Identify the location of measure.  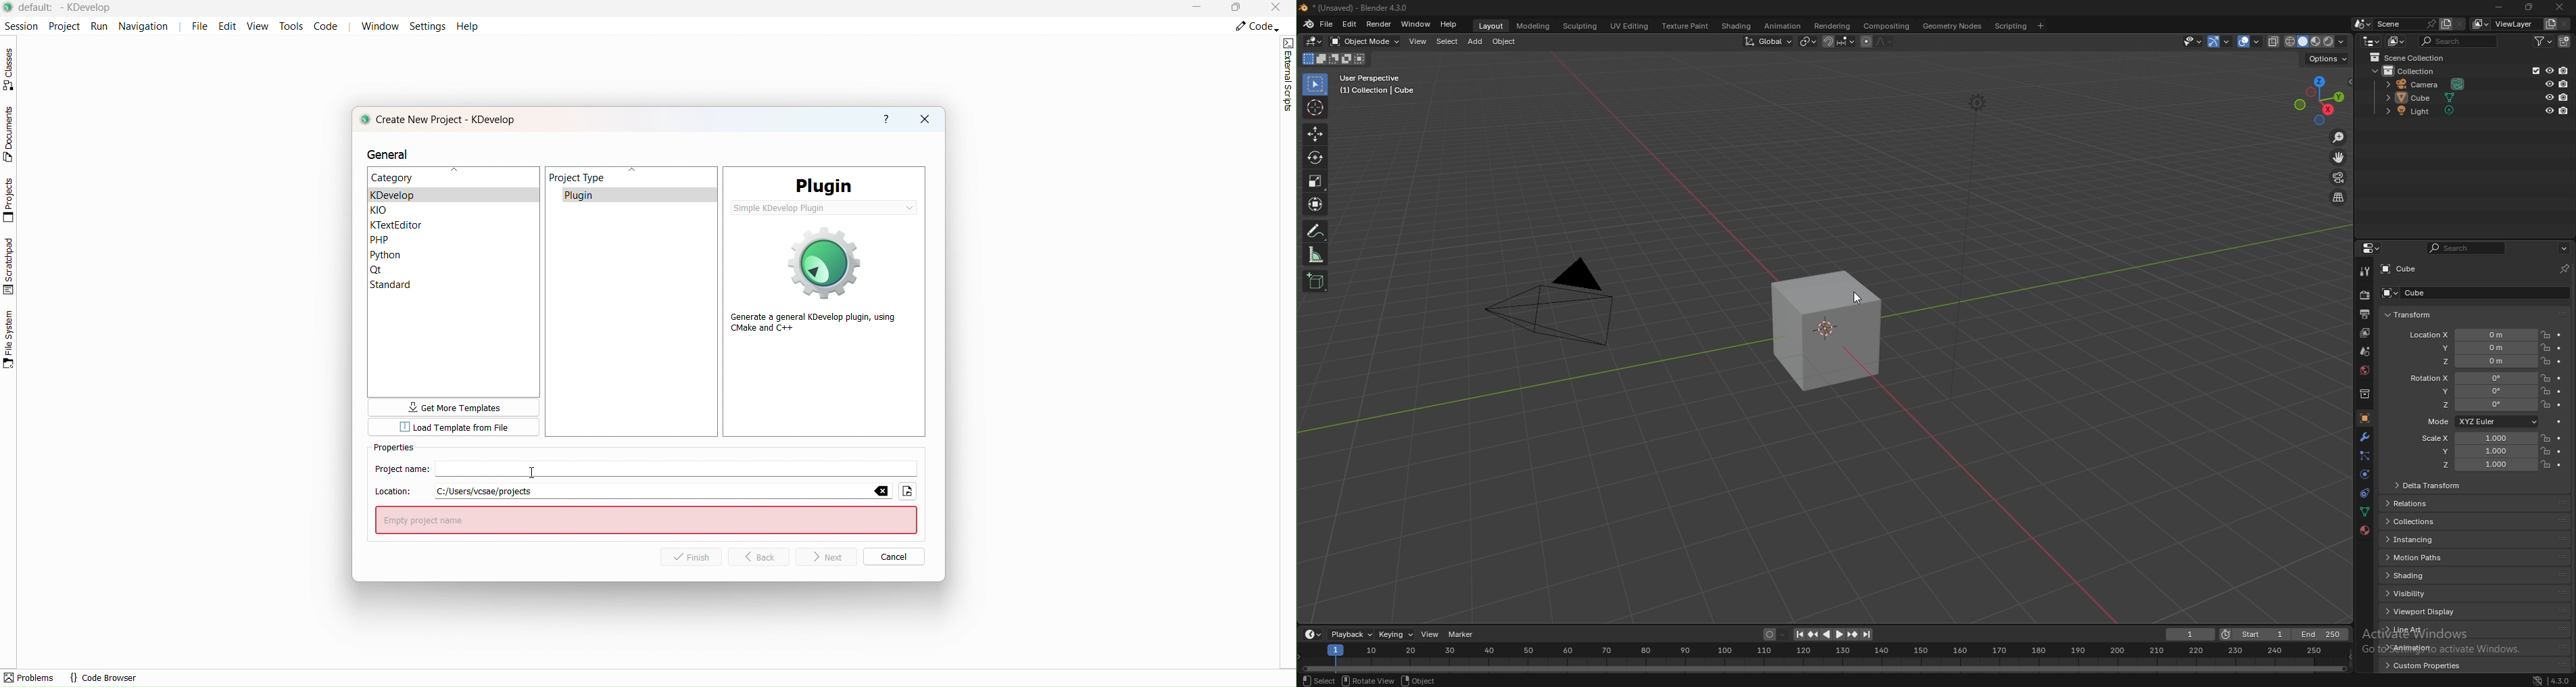
(1316, 255).